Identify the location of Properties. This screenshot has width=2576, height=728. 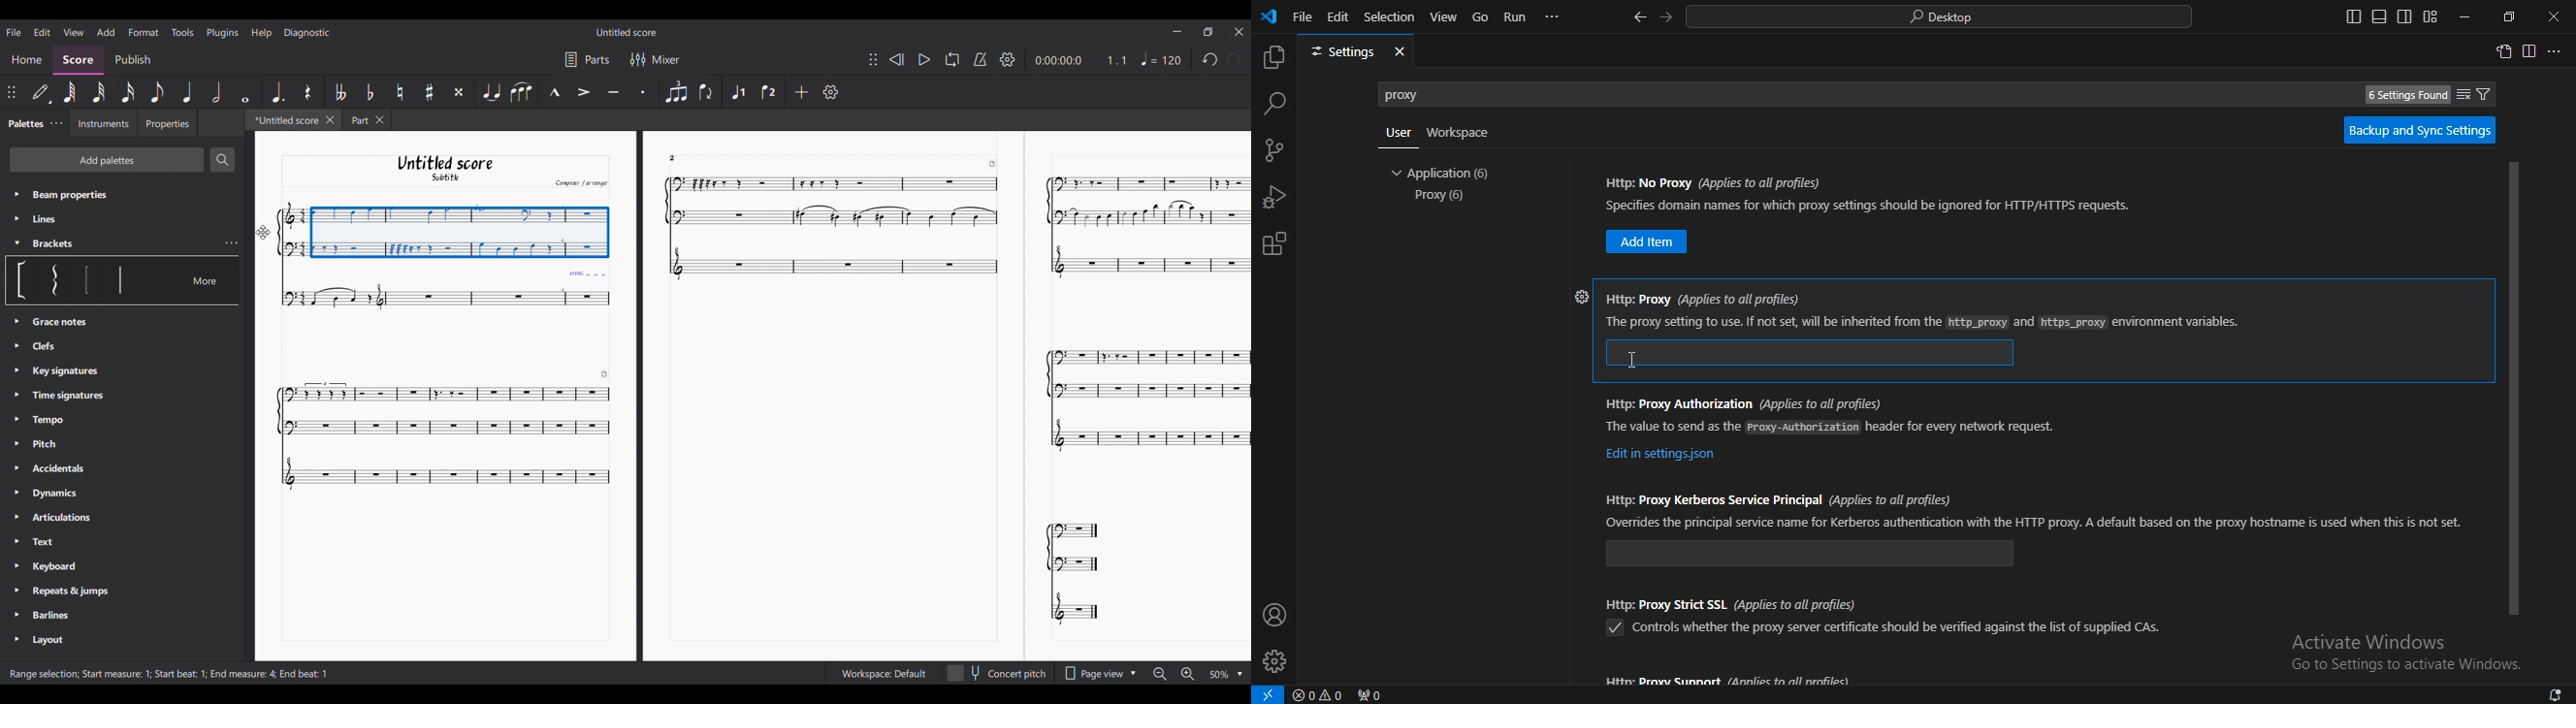
(167, 123).